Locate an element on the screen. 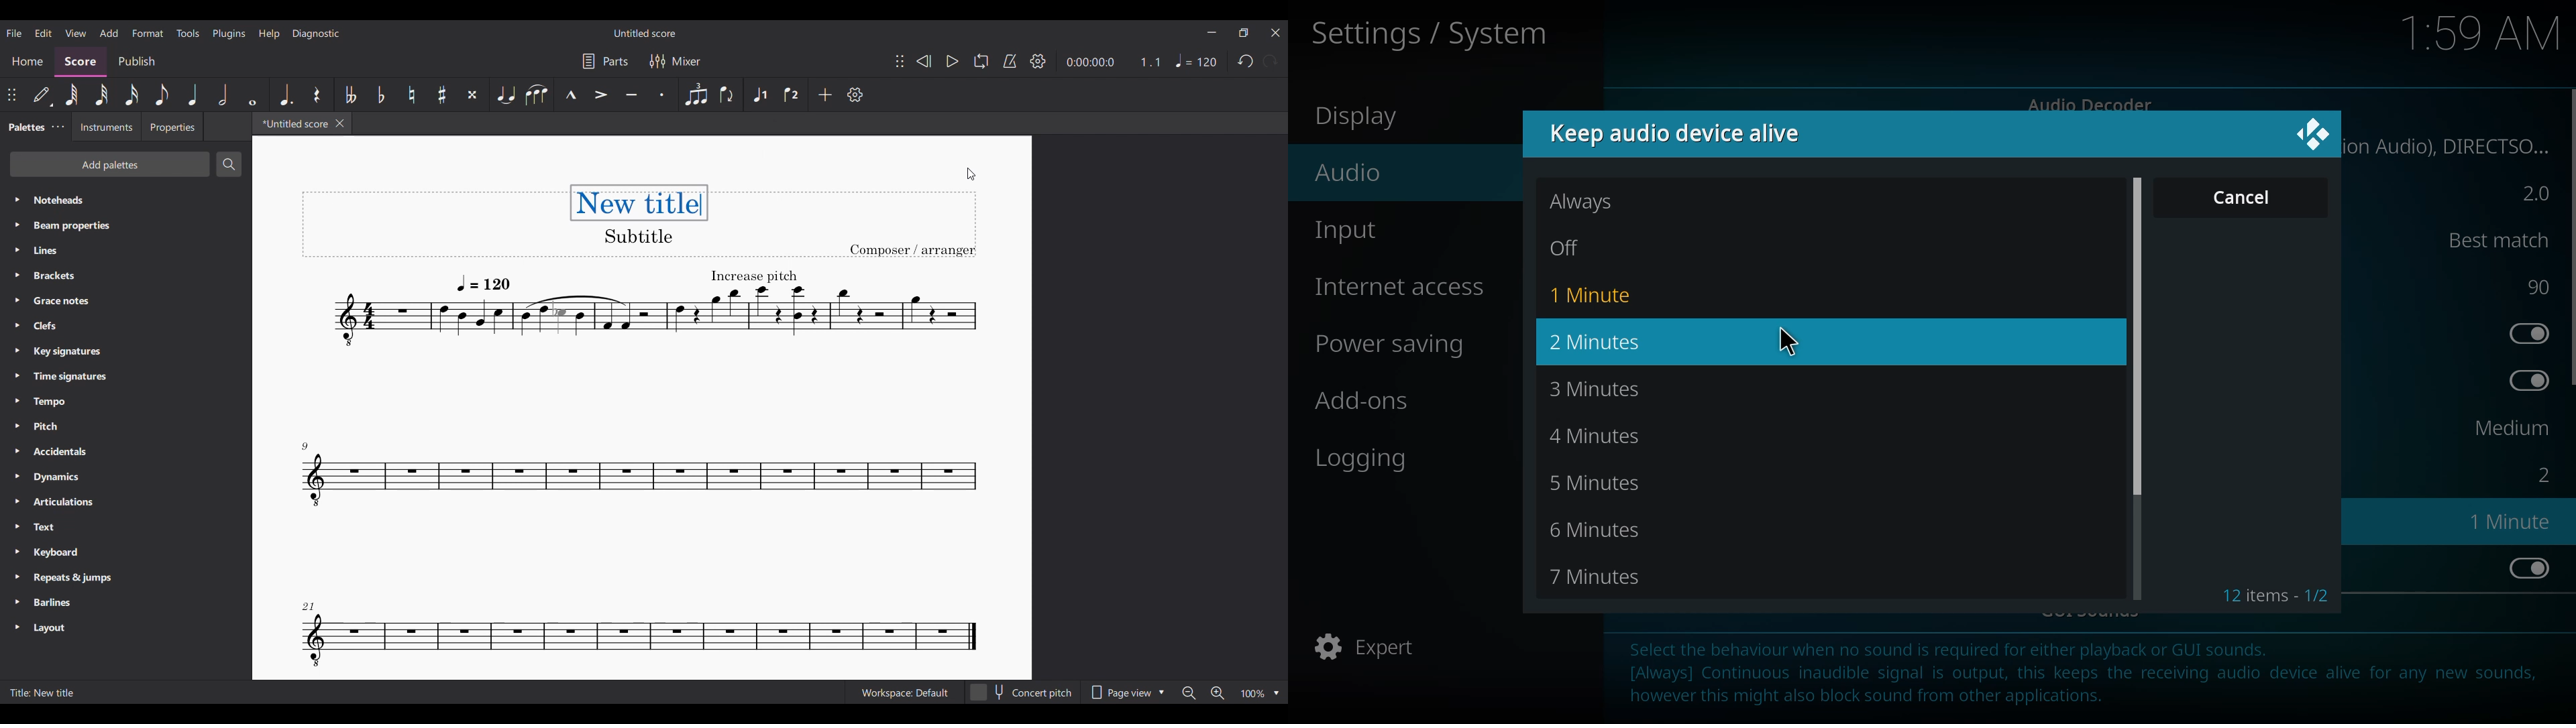 The width and height of the screenshot is (2576, 728). Add menu is located at coordinates (109, 33).